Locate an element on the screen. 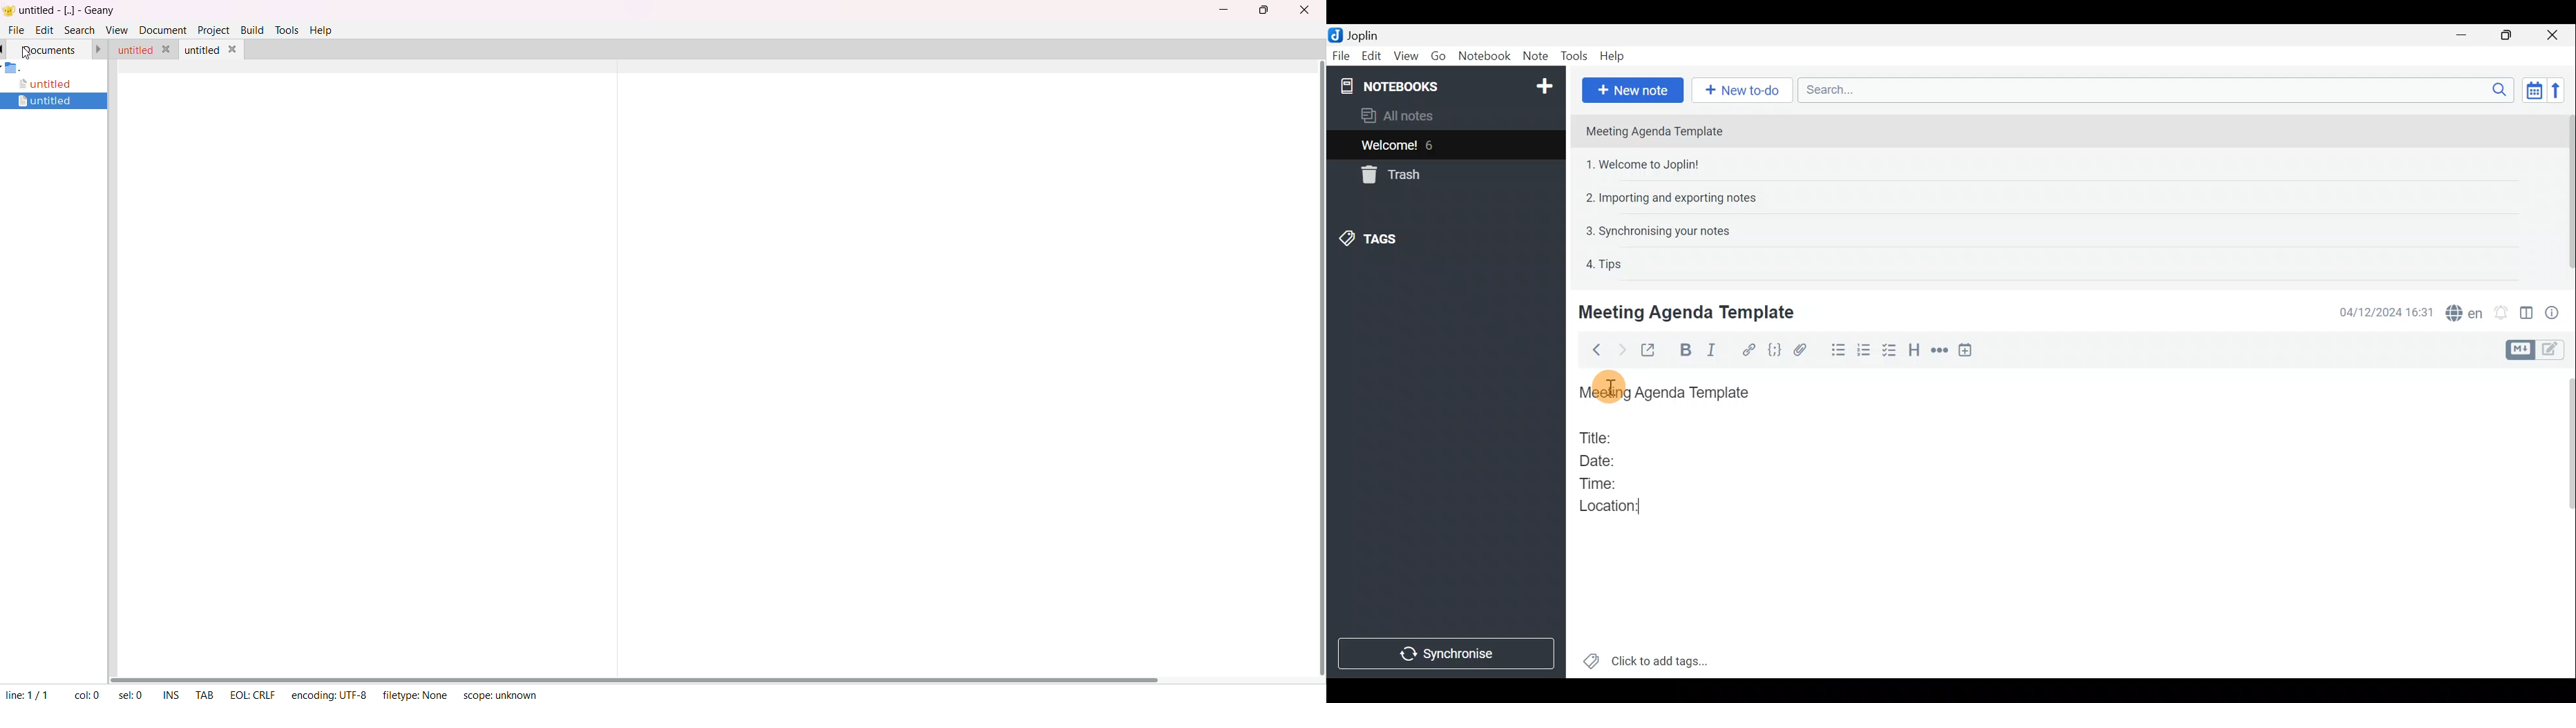  Hyperlink is located at coordinates (1750, 350).